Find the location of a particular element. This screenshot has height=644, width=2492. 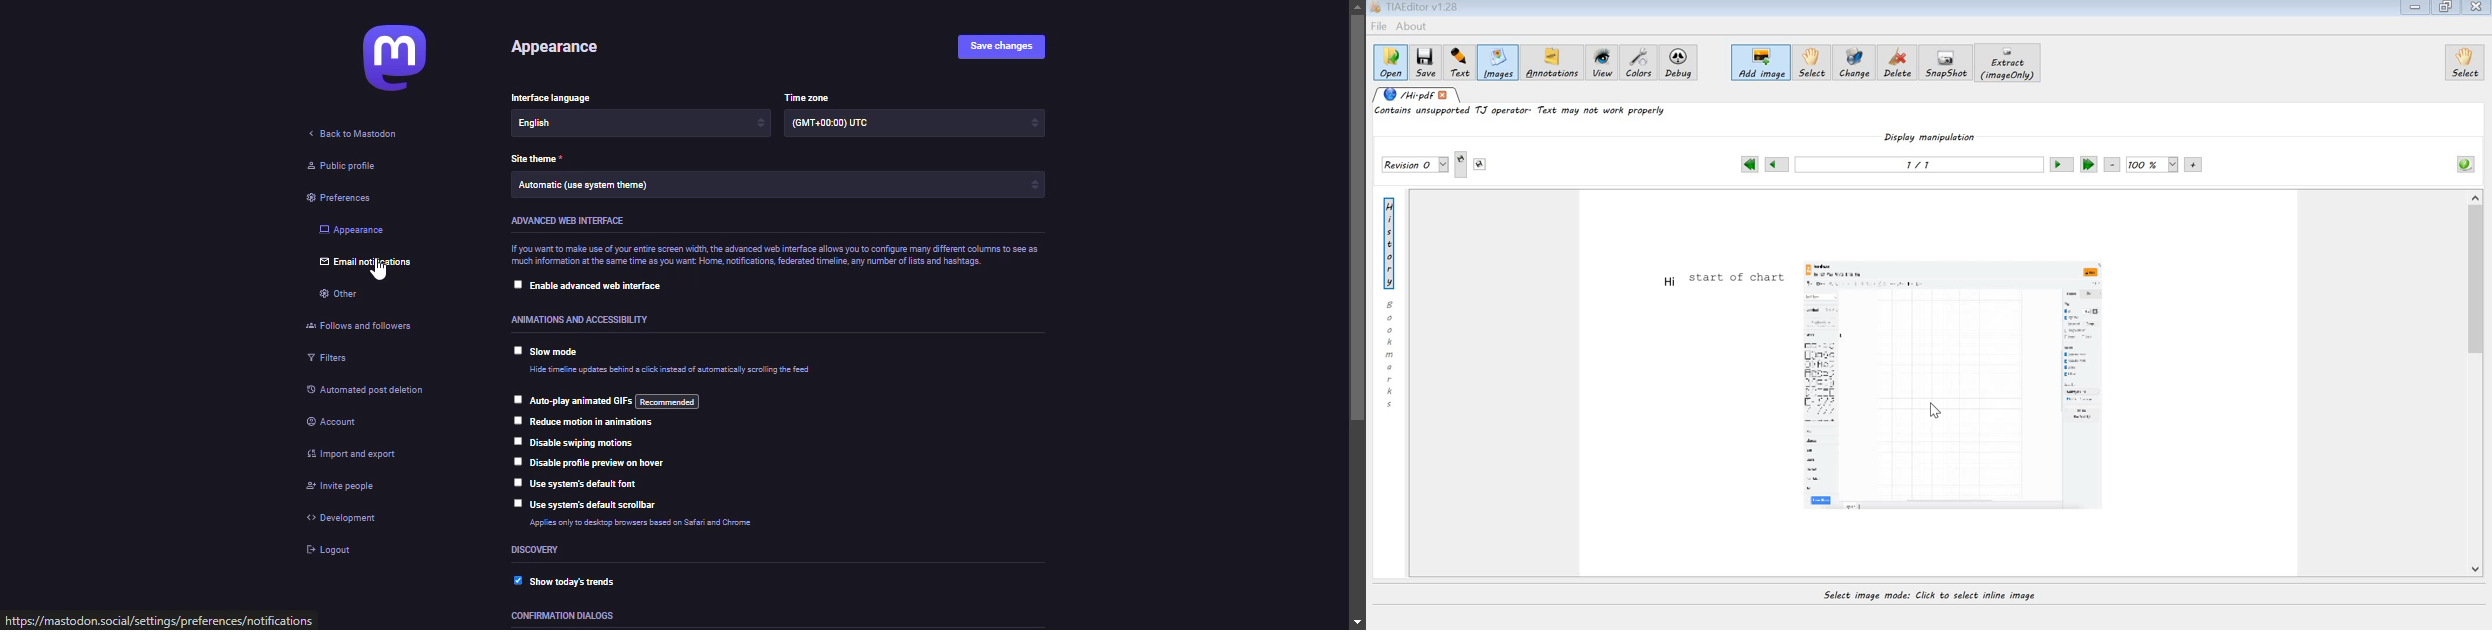

automated post deletion is located at coordinates (393, 389).